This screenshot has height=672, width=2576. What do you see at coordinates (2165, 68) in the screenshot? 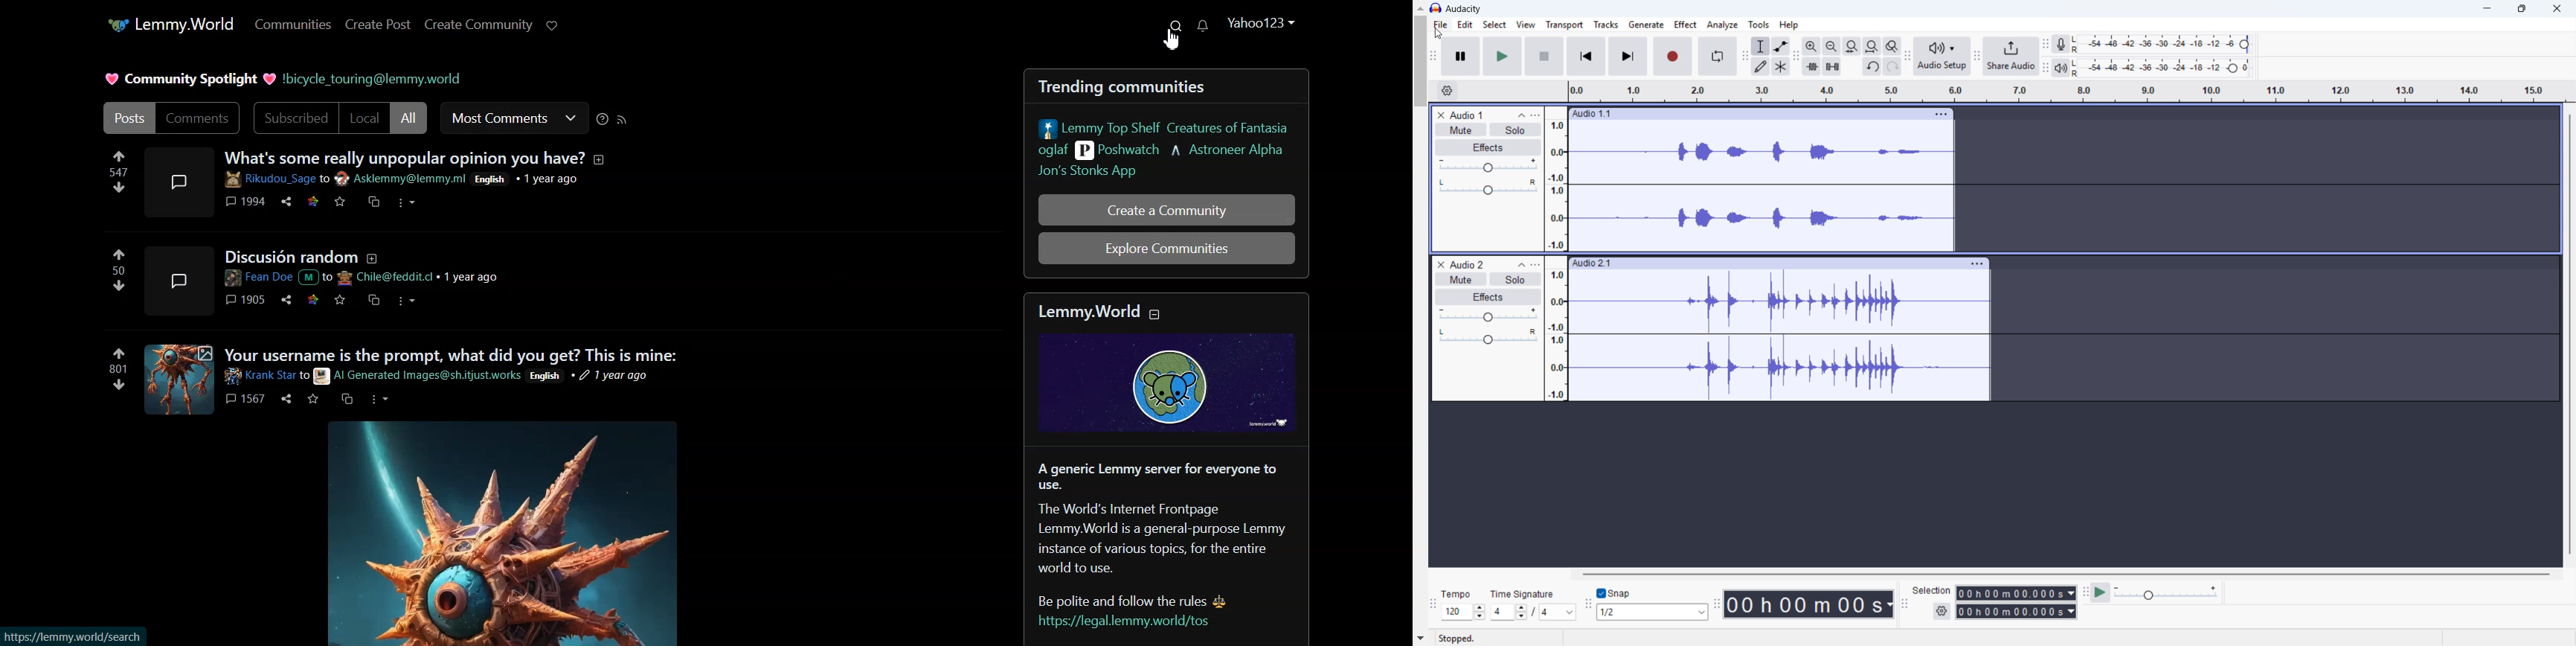
I see `Recording level` at bounding box center [2165, 68].